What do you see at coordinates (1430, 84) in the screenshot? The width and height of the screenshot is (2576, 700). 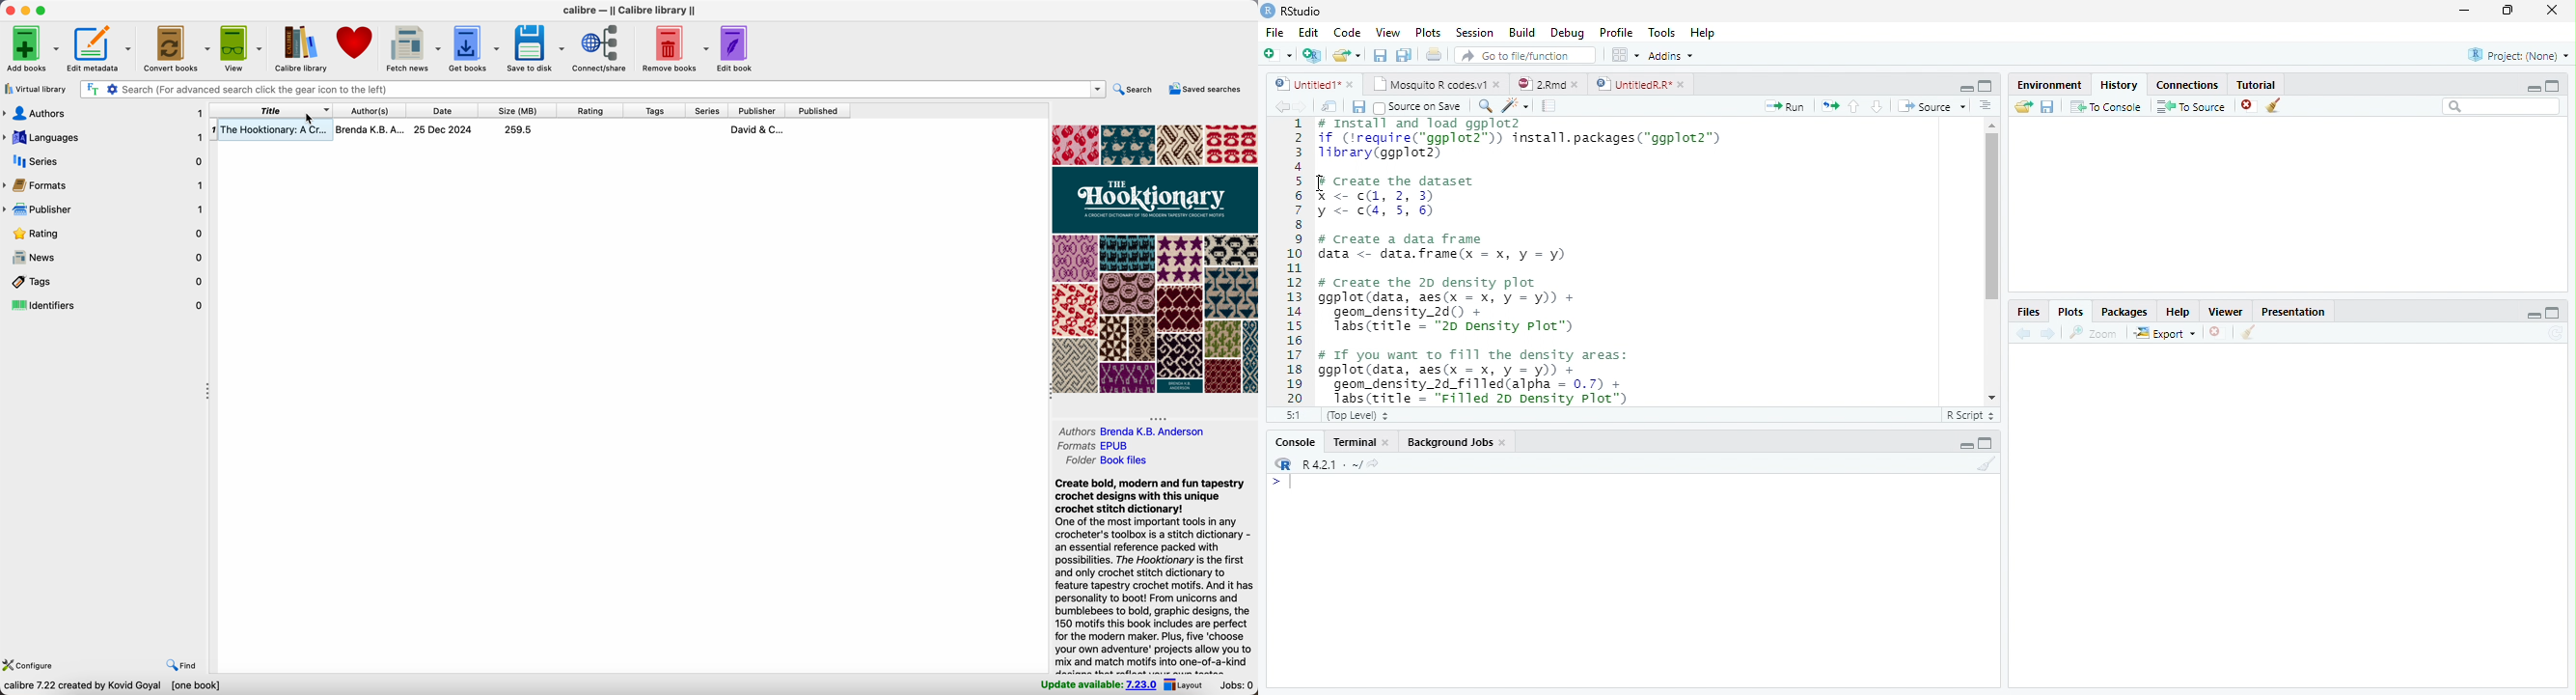 I see `‘Mosquito R codes.v1` at bounding box center [1430, 84].